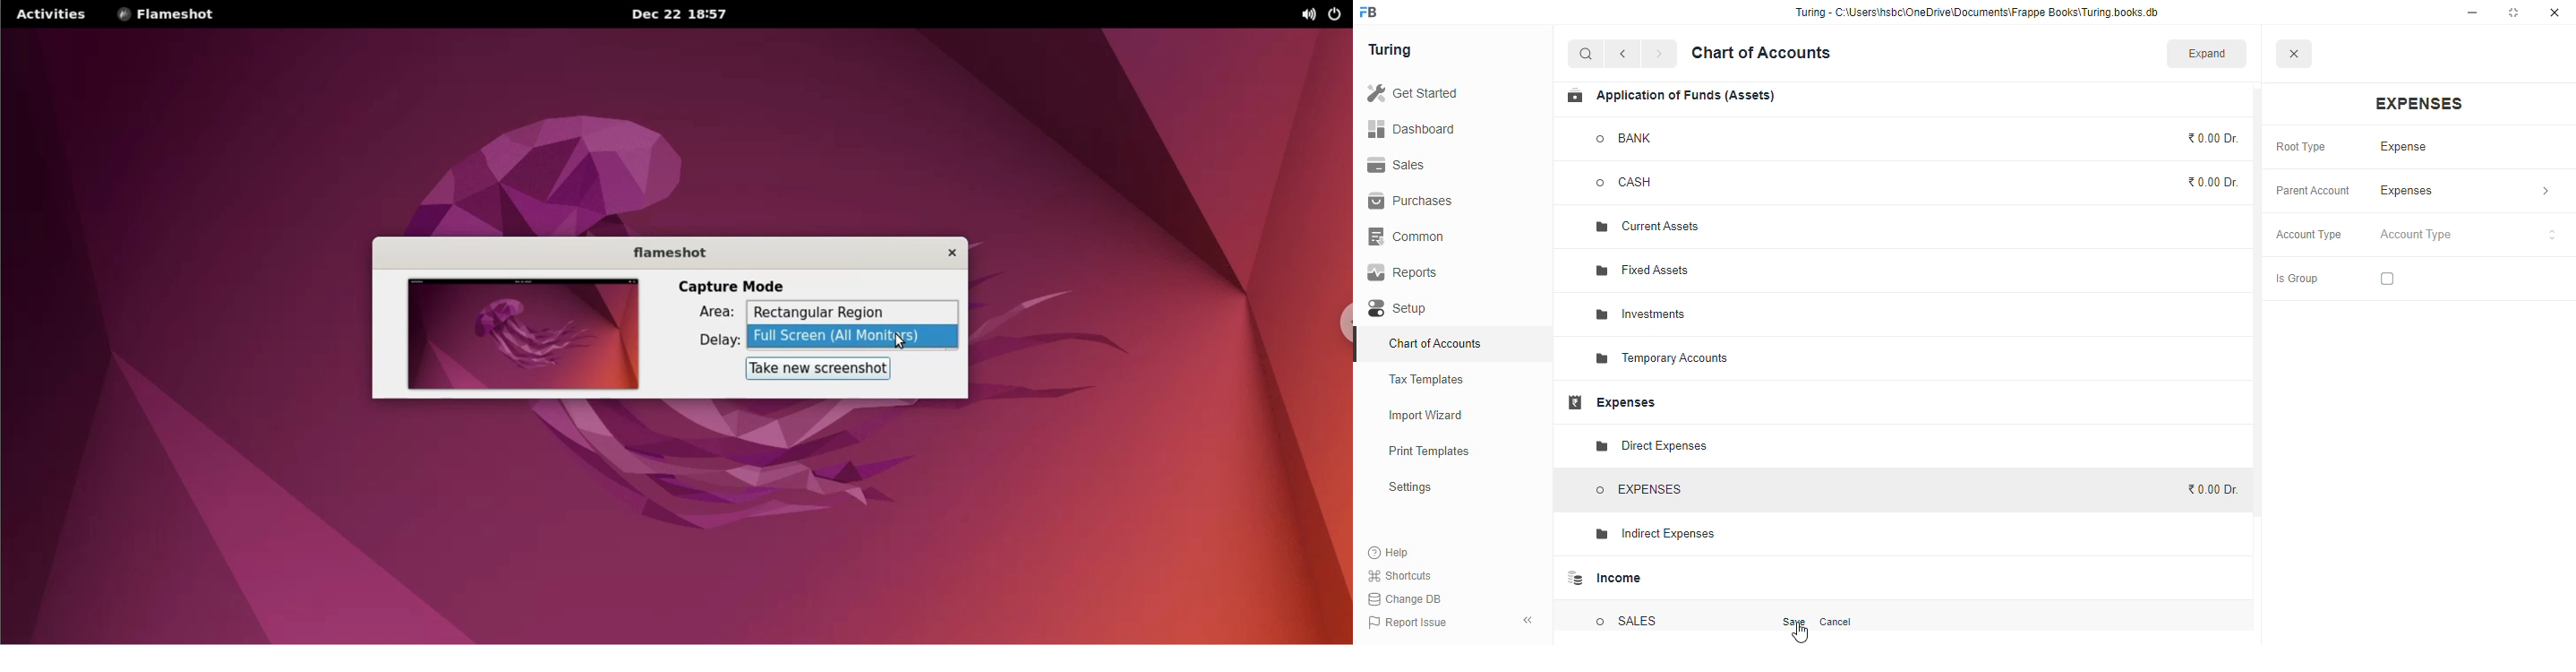 Image resolution: width=2576 pixels, height=672 pixels. What do you see at coordinates (1389, 552) in the screenshot?
I see `help` at bounding box center [1389, 552].